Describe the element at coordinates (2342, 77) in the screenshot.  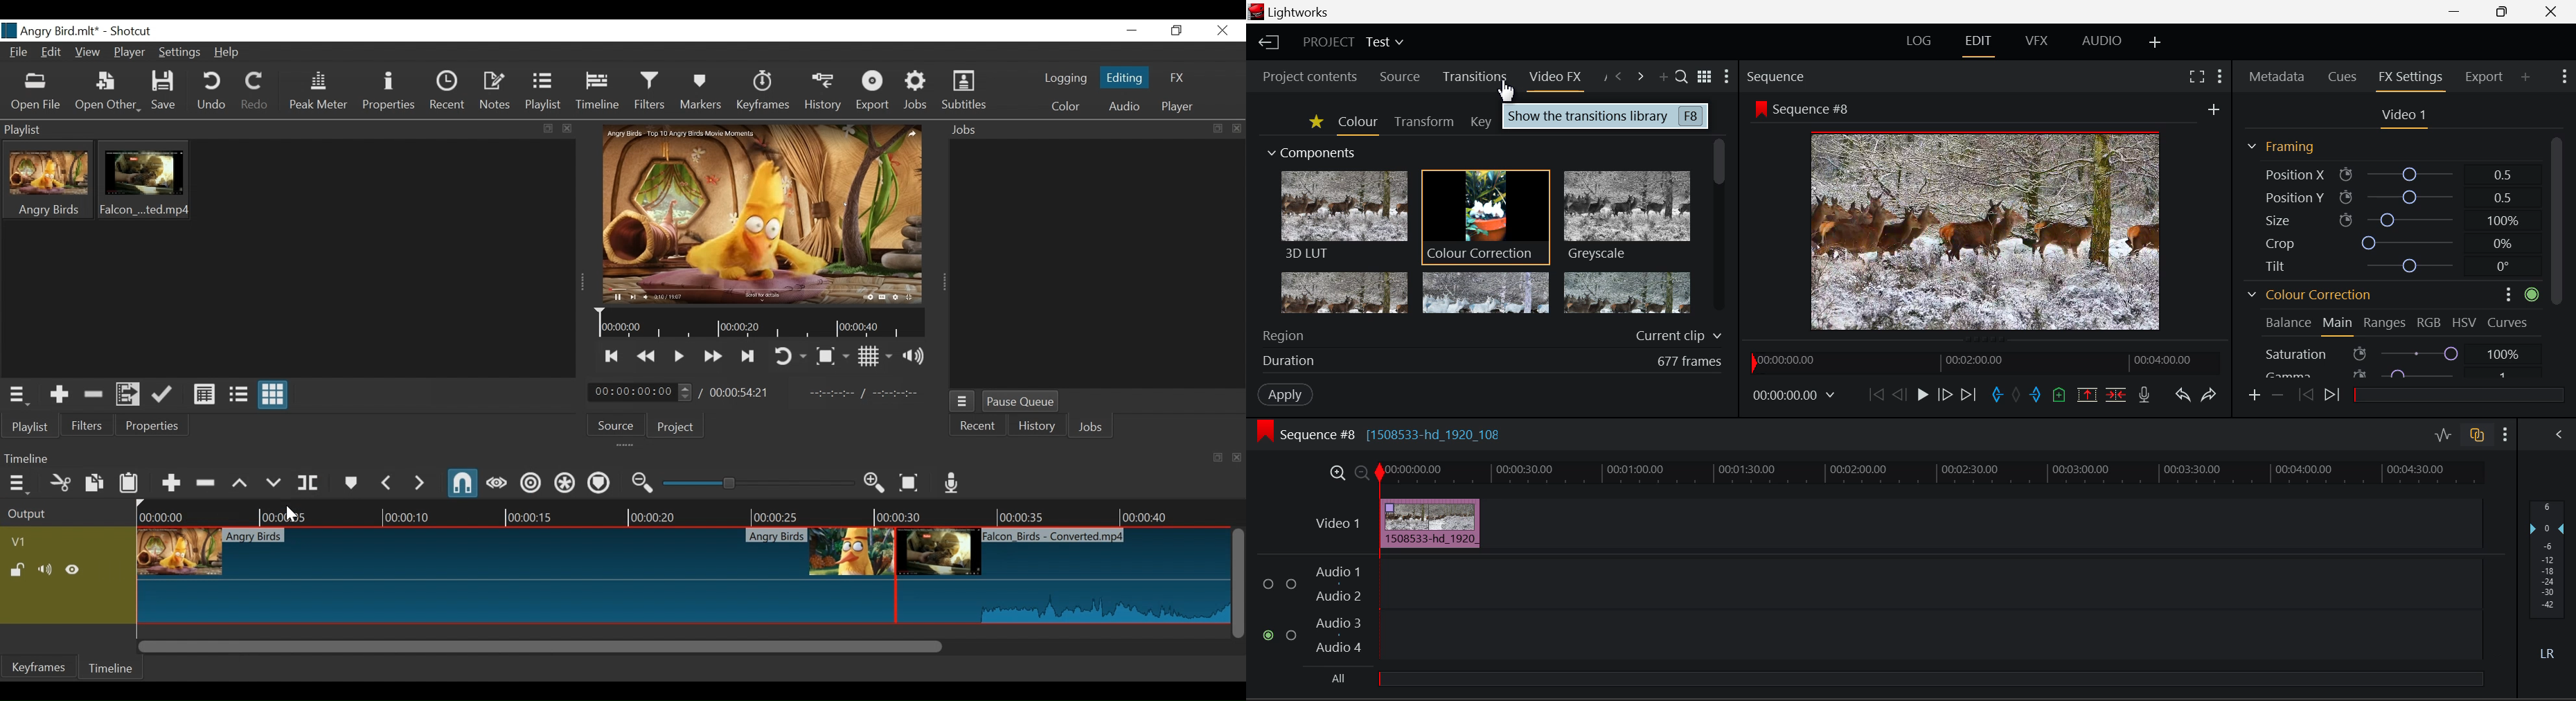
I see `Cues` at that location.